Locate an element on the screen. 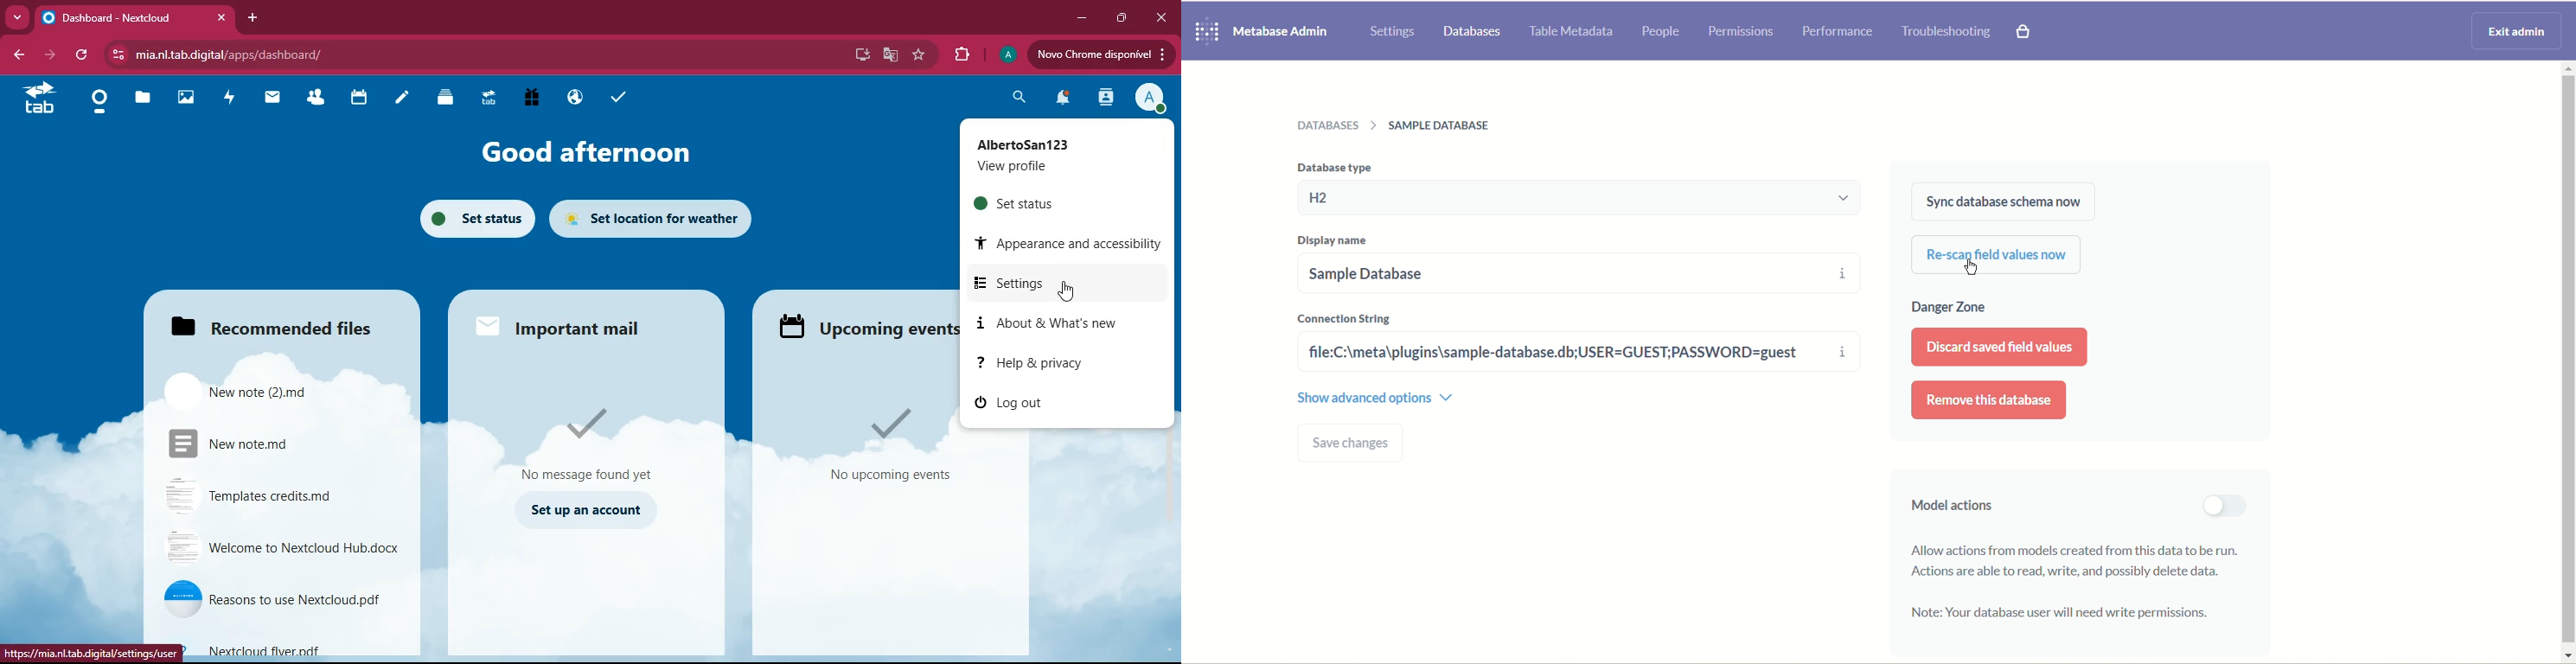 The height and width of the screenshot is (672, 2576). file is located at coordinates (248, 444).